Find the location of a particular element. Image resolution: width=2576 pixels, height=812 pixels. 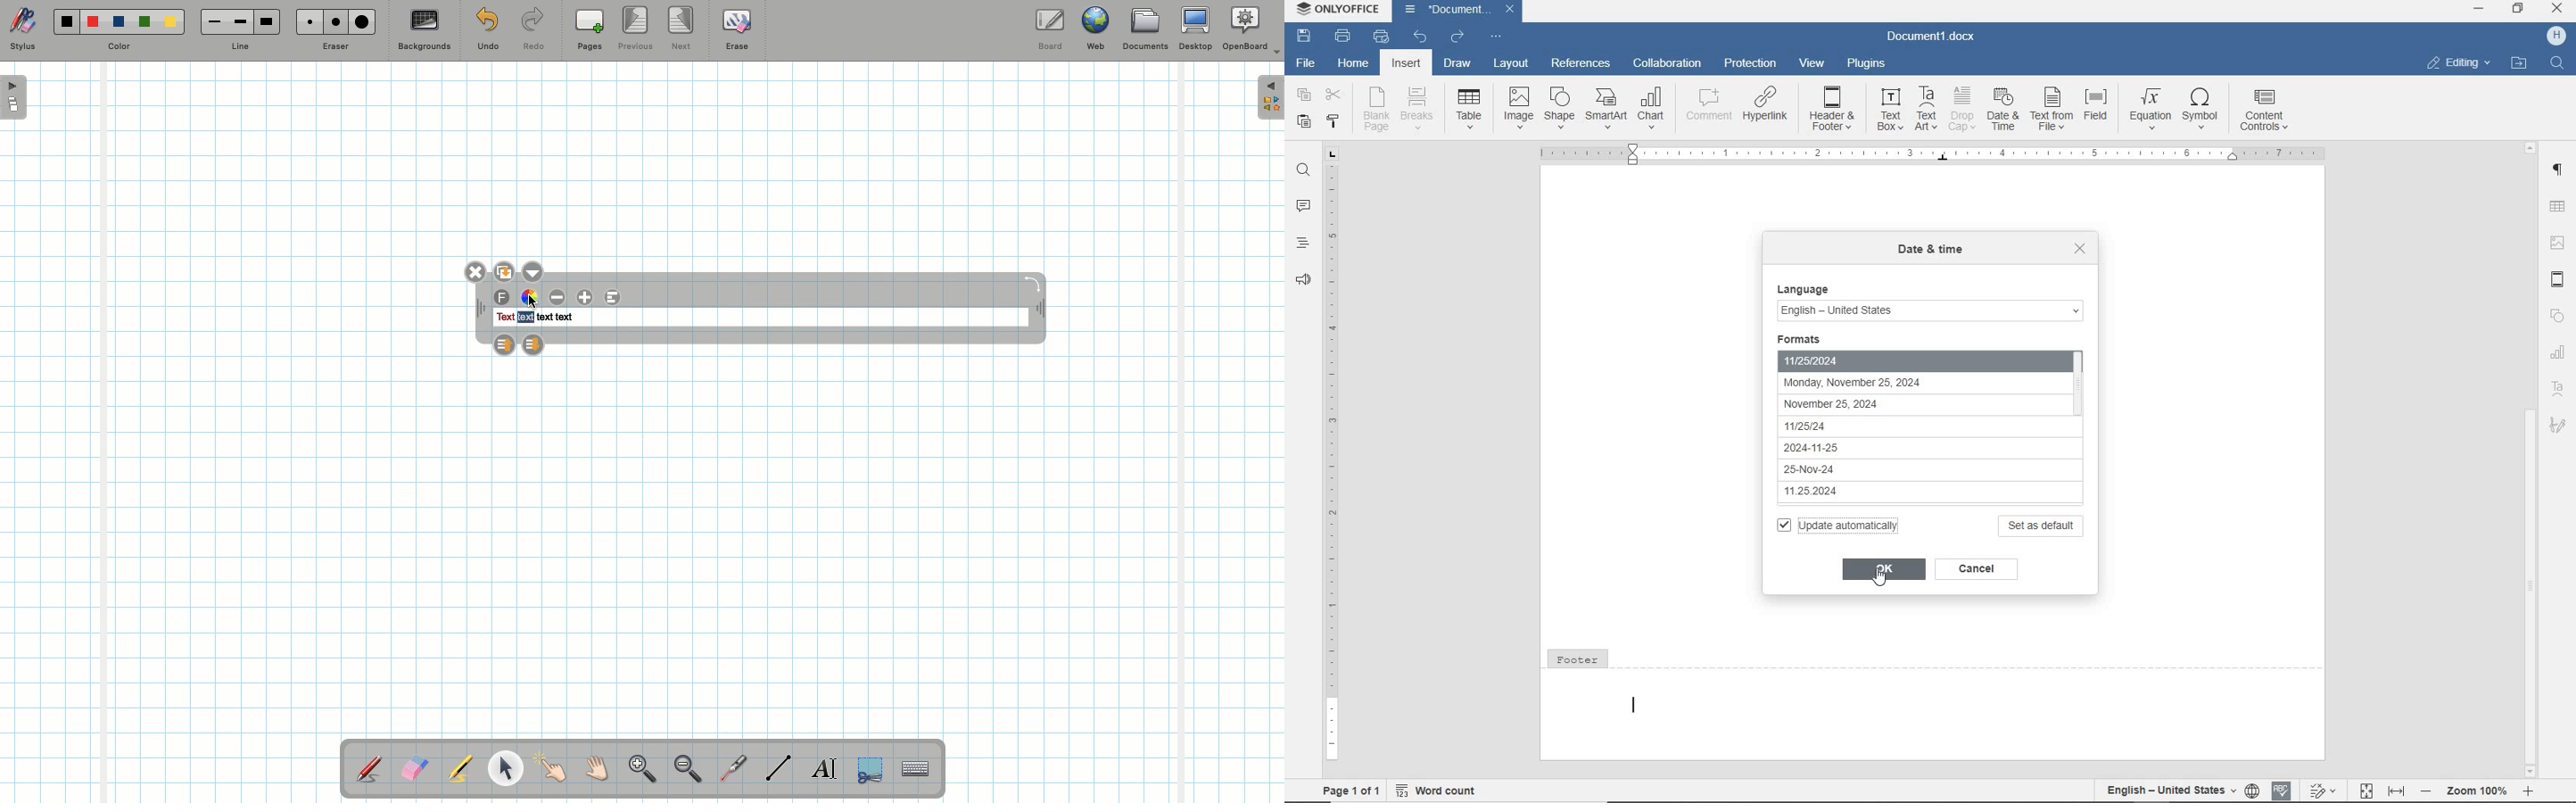

ruler is located at coordinates (1330, 455).